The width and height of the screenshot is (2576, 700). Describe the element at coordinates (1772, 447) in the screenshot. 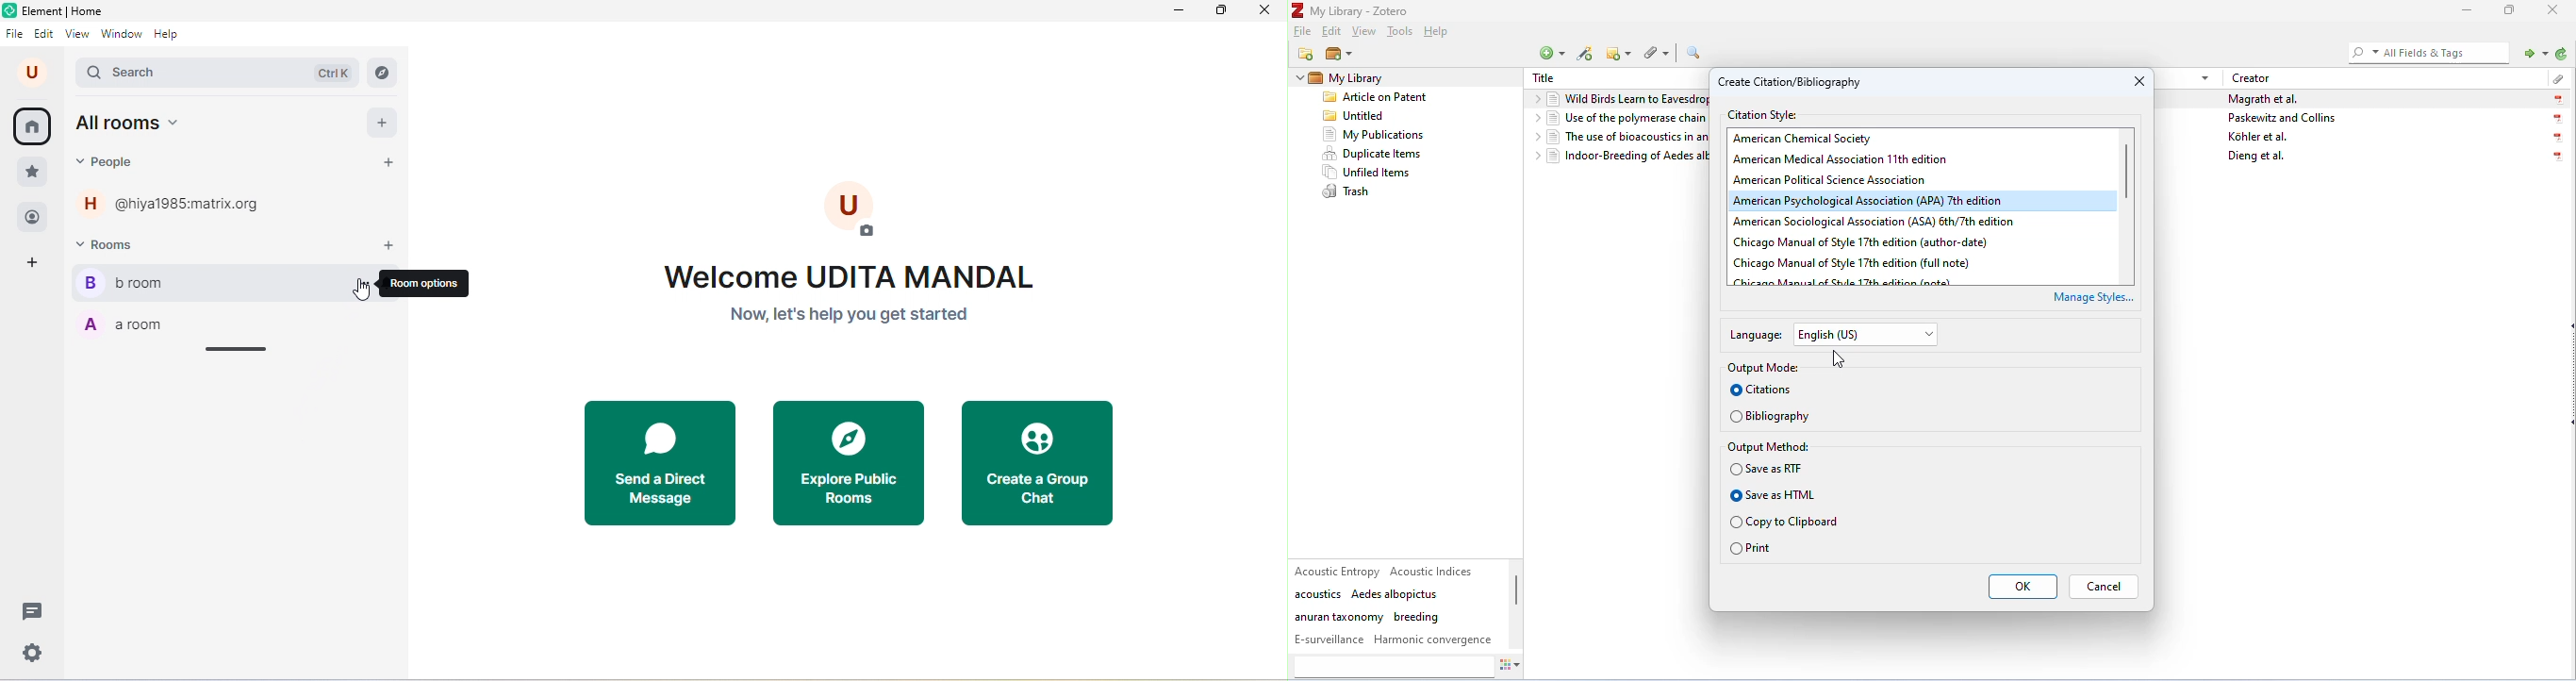

I see `output method` at that location.